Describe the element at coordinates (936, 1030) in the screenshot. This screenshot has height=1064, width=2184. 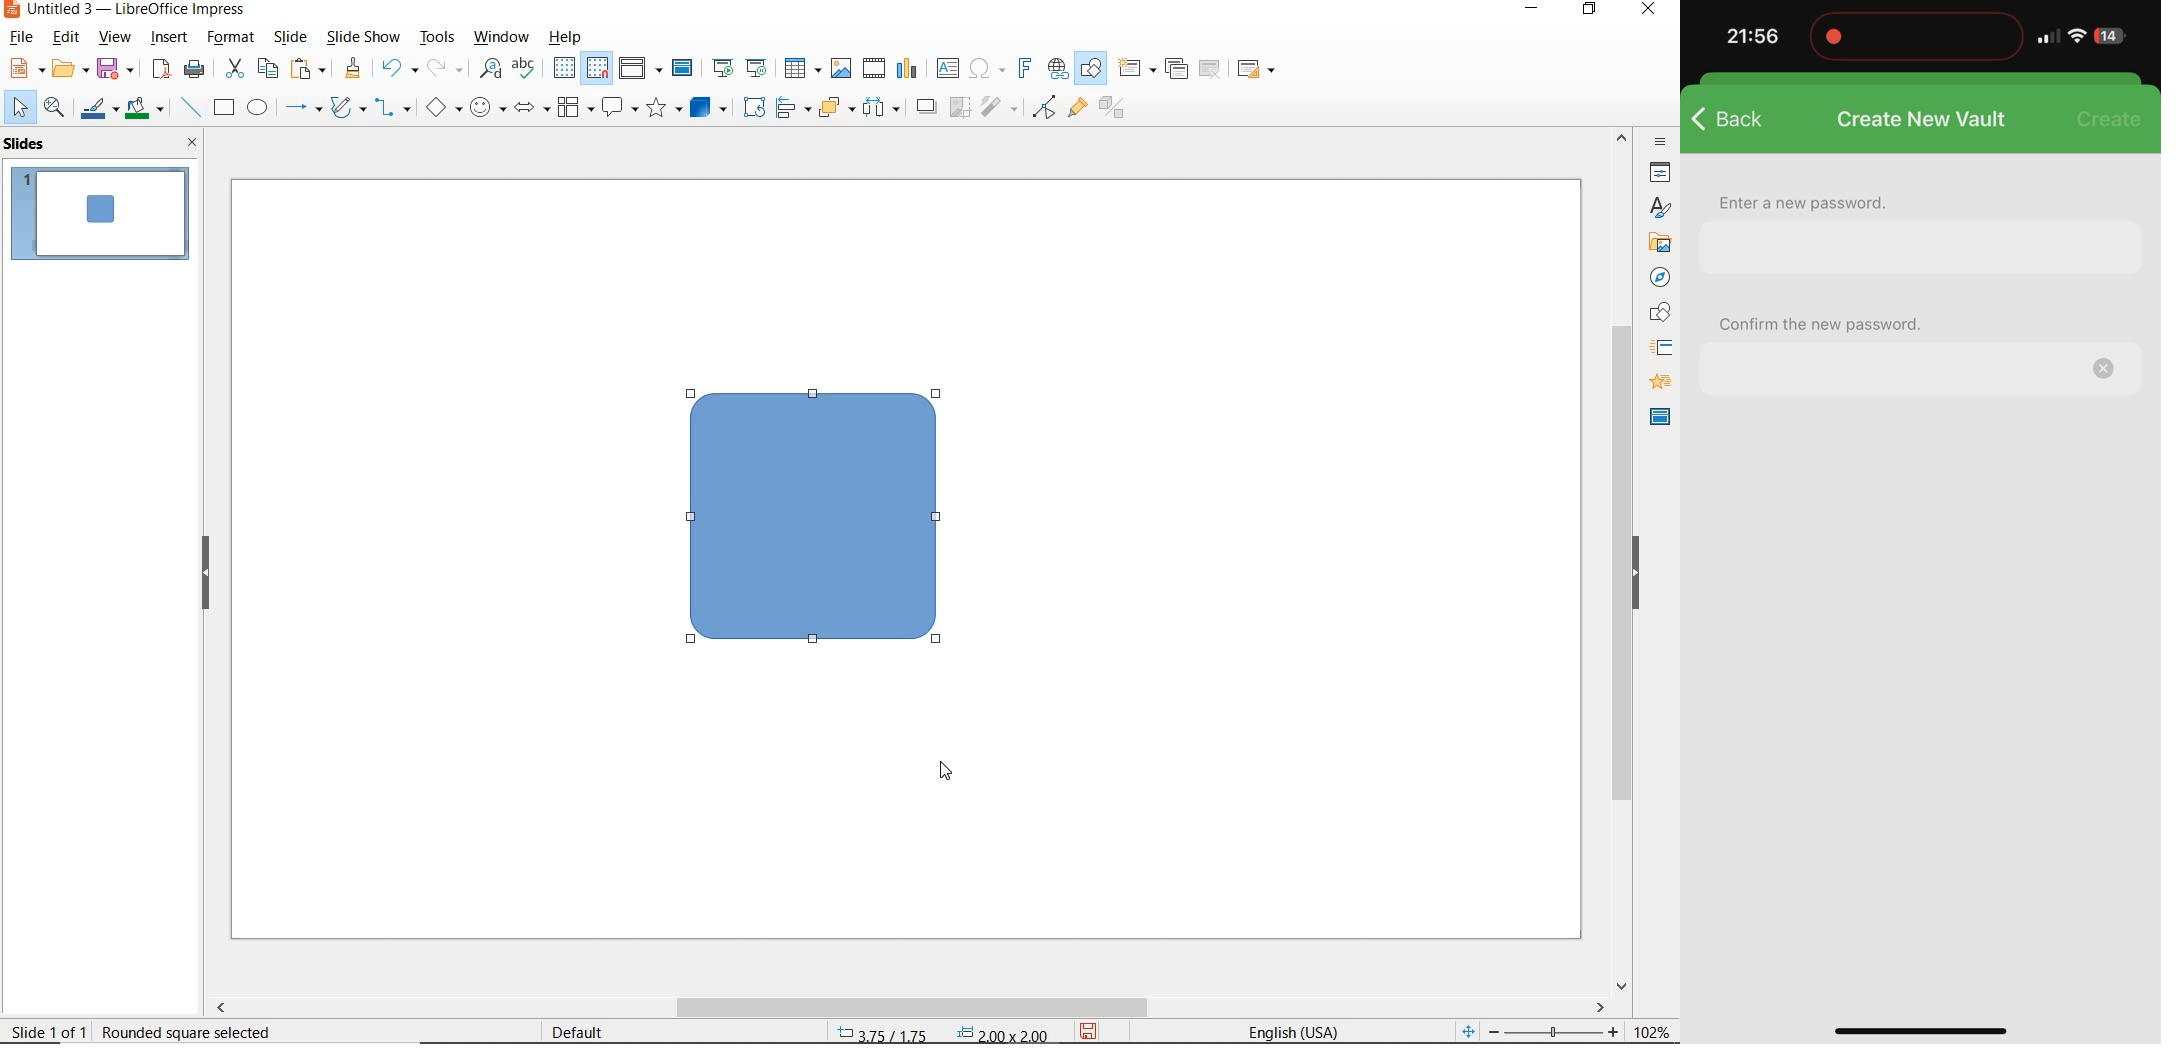
I see `position and size` at that location.